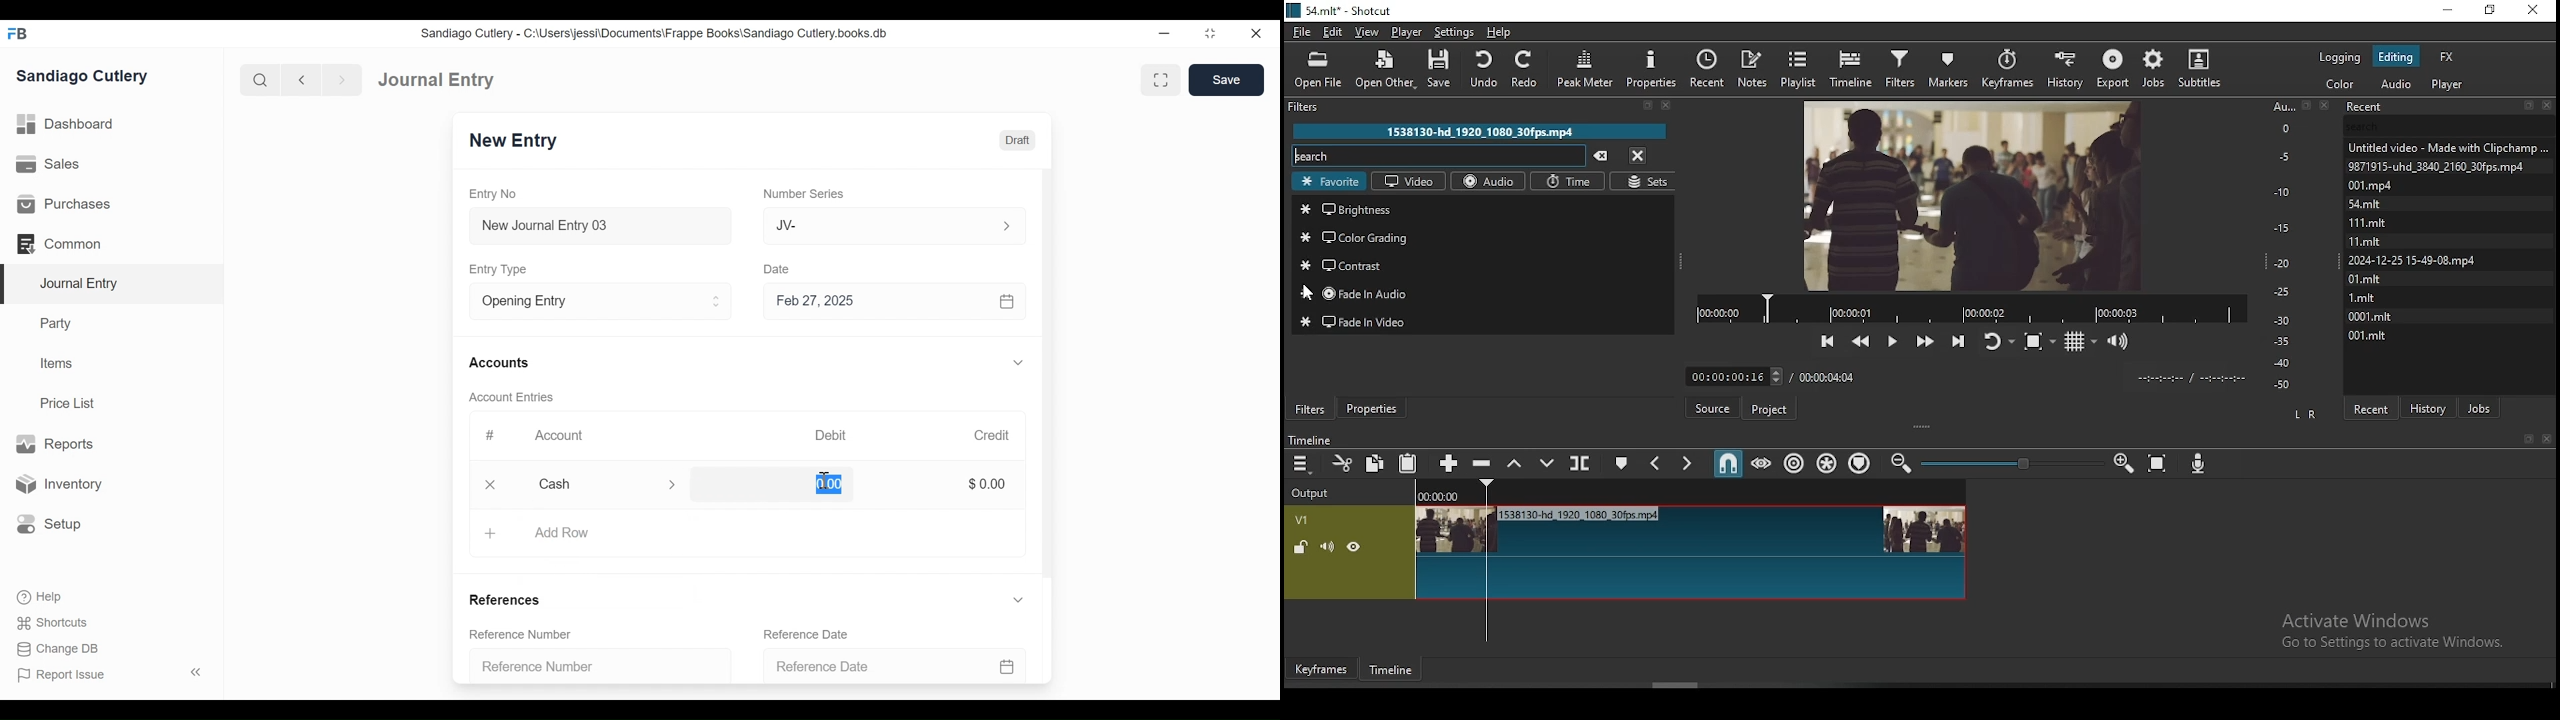 This screenshot has width=2576, height=728. I want to click on previous marker, so click(1656, 463).